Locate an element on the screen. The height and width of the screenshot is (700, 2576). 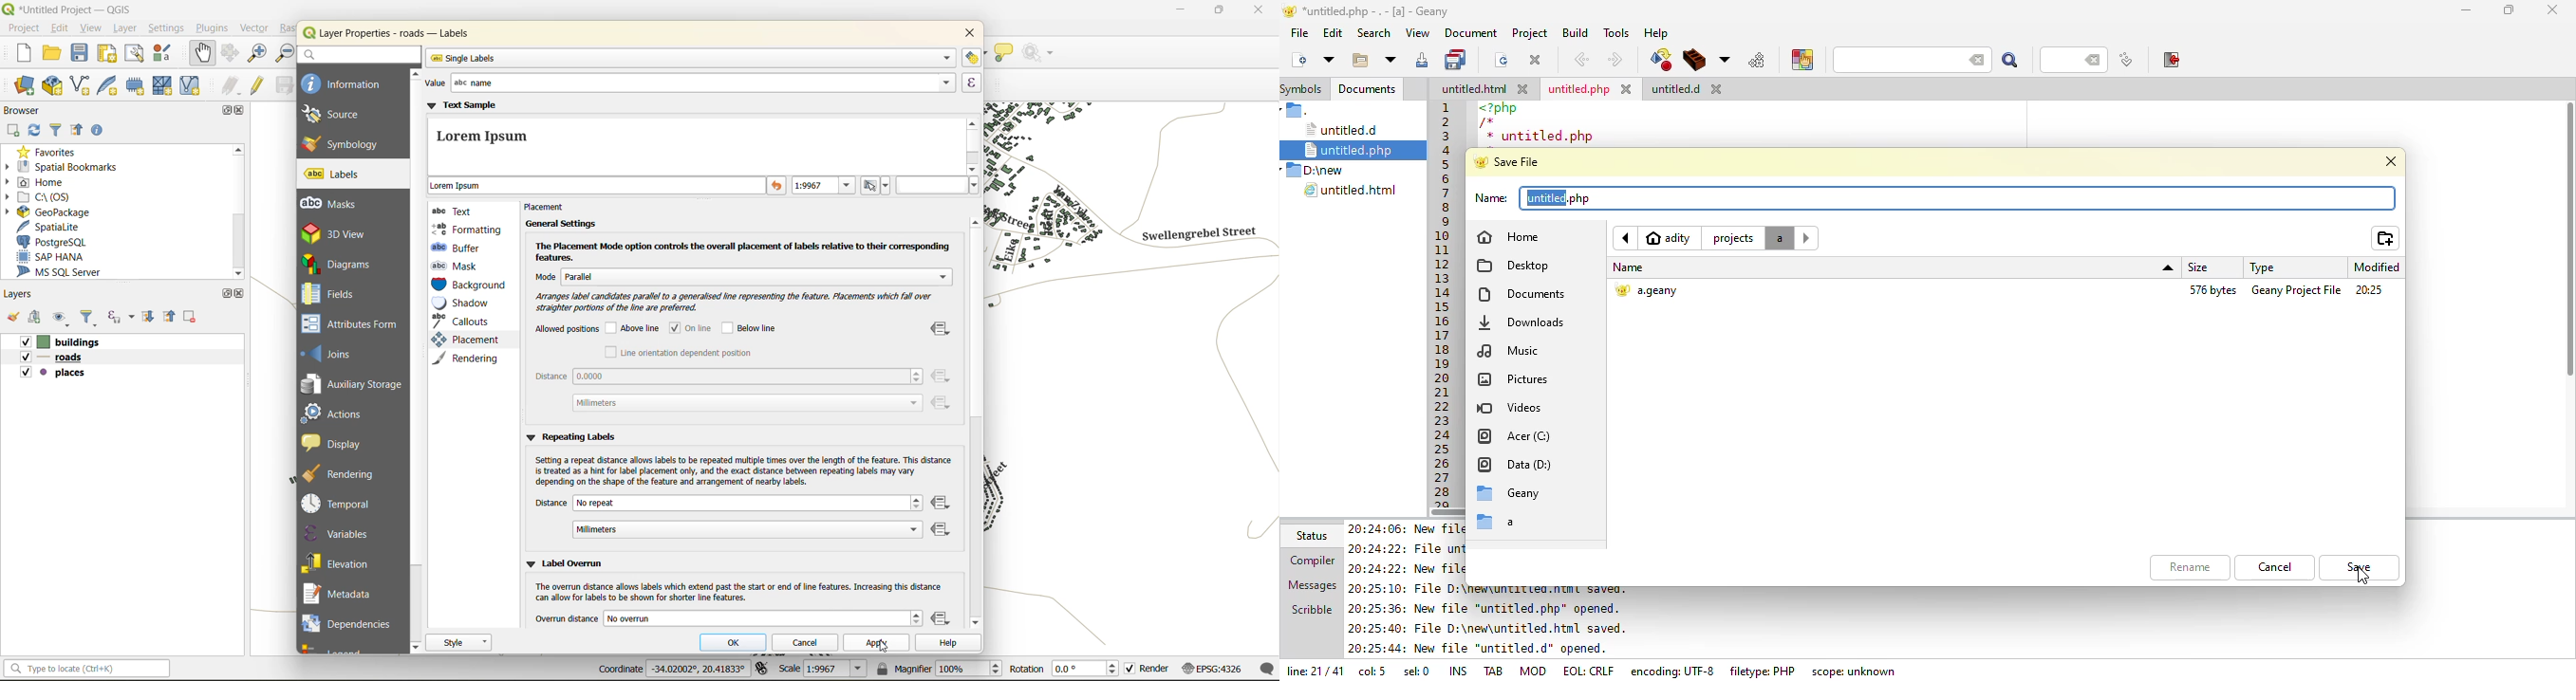
apply is located at coordinates (879, 646).